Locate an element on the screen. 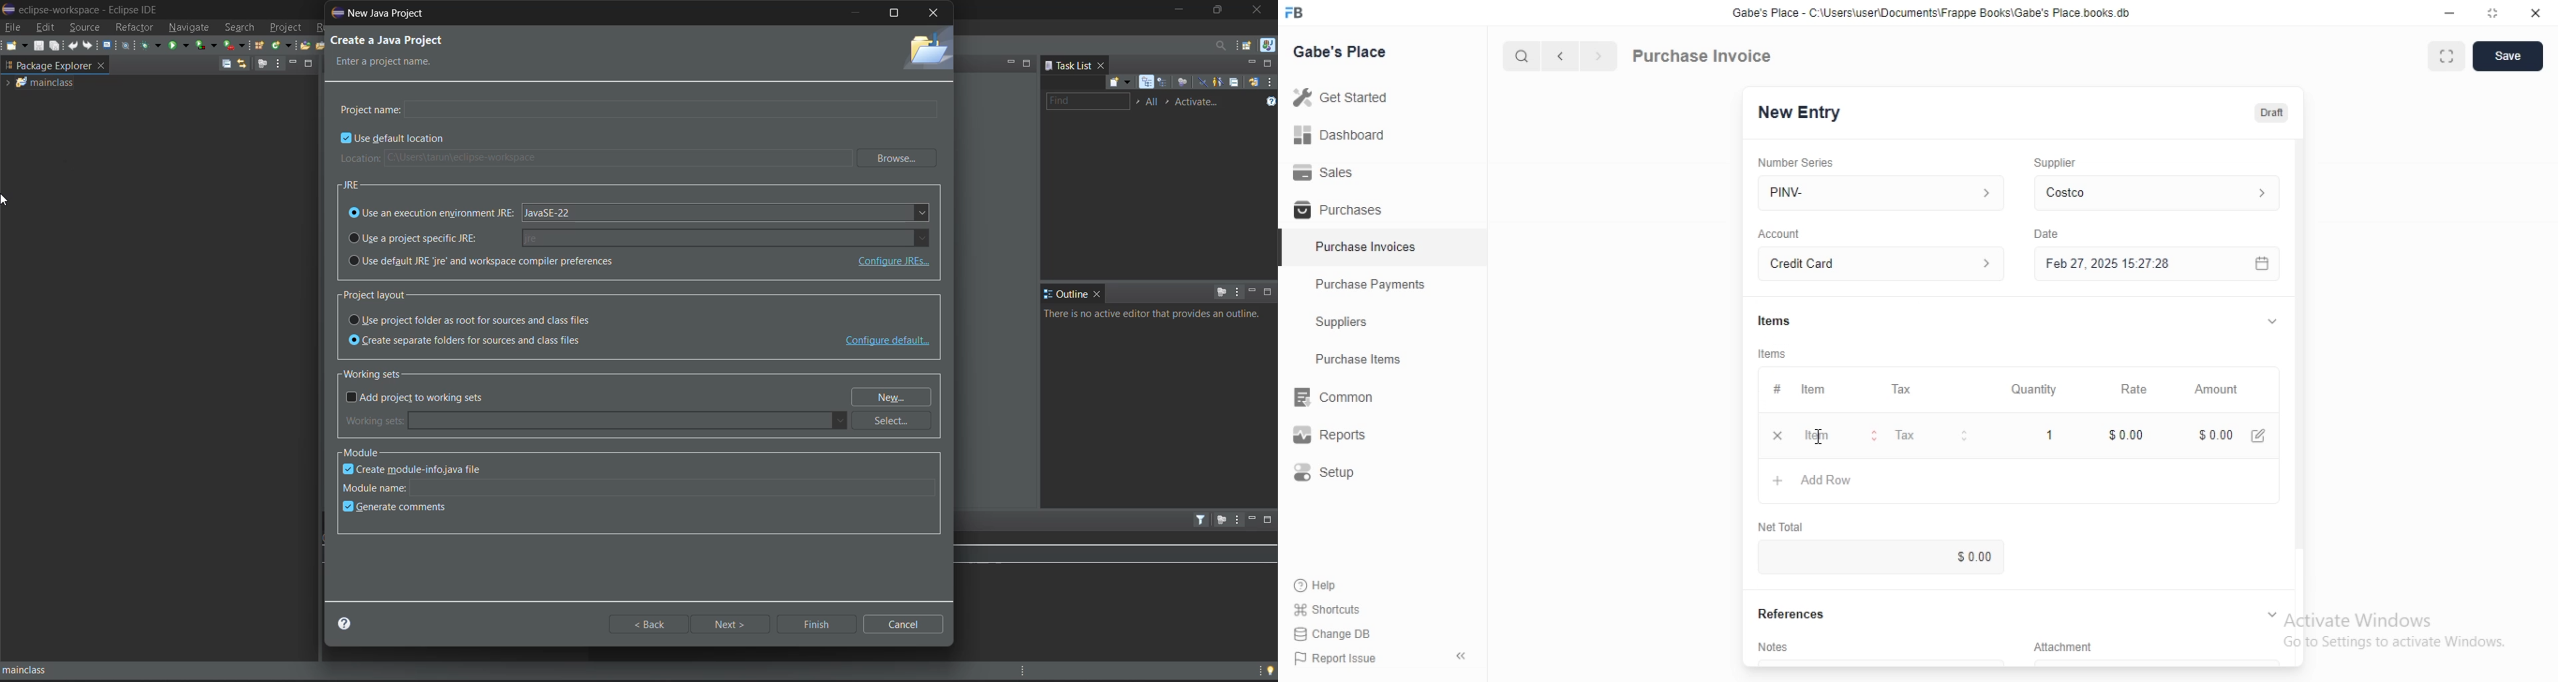 The image size is (2576, 700). create module info is located at coordinates (423, 468).